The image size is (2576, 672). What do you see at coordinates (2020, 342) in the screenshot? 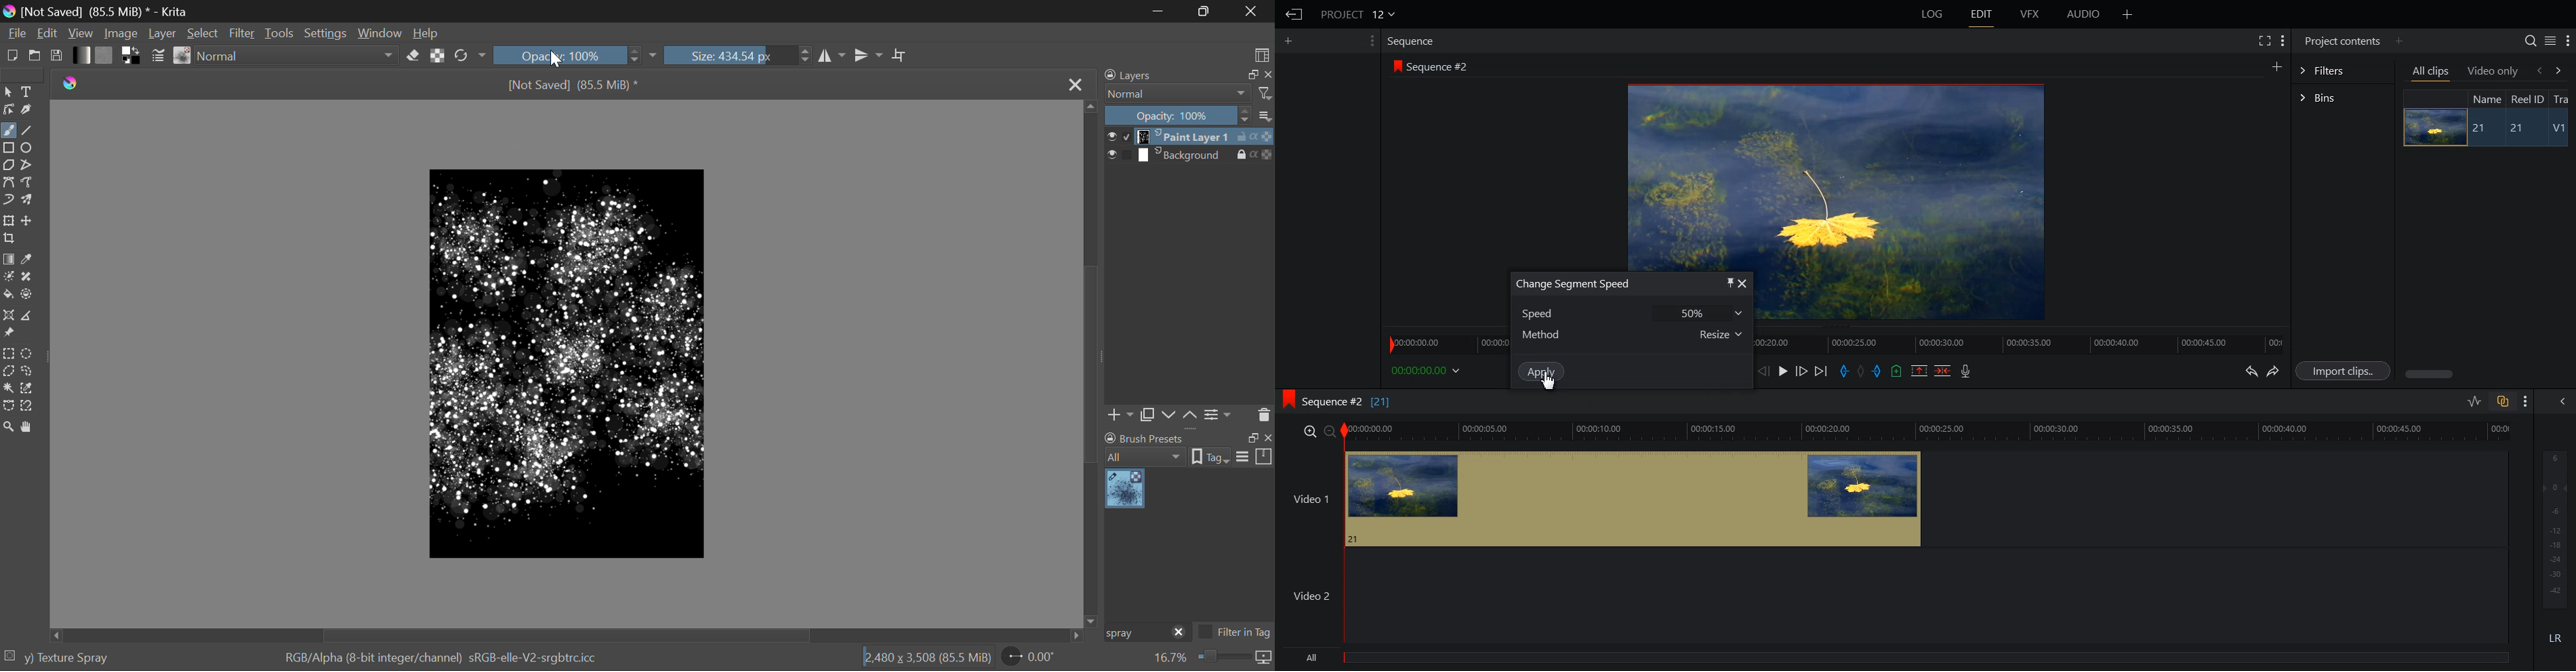
I see `timeline` at bounding box center [2020, 342].